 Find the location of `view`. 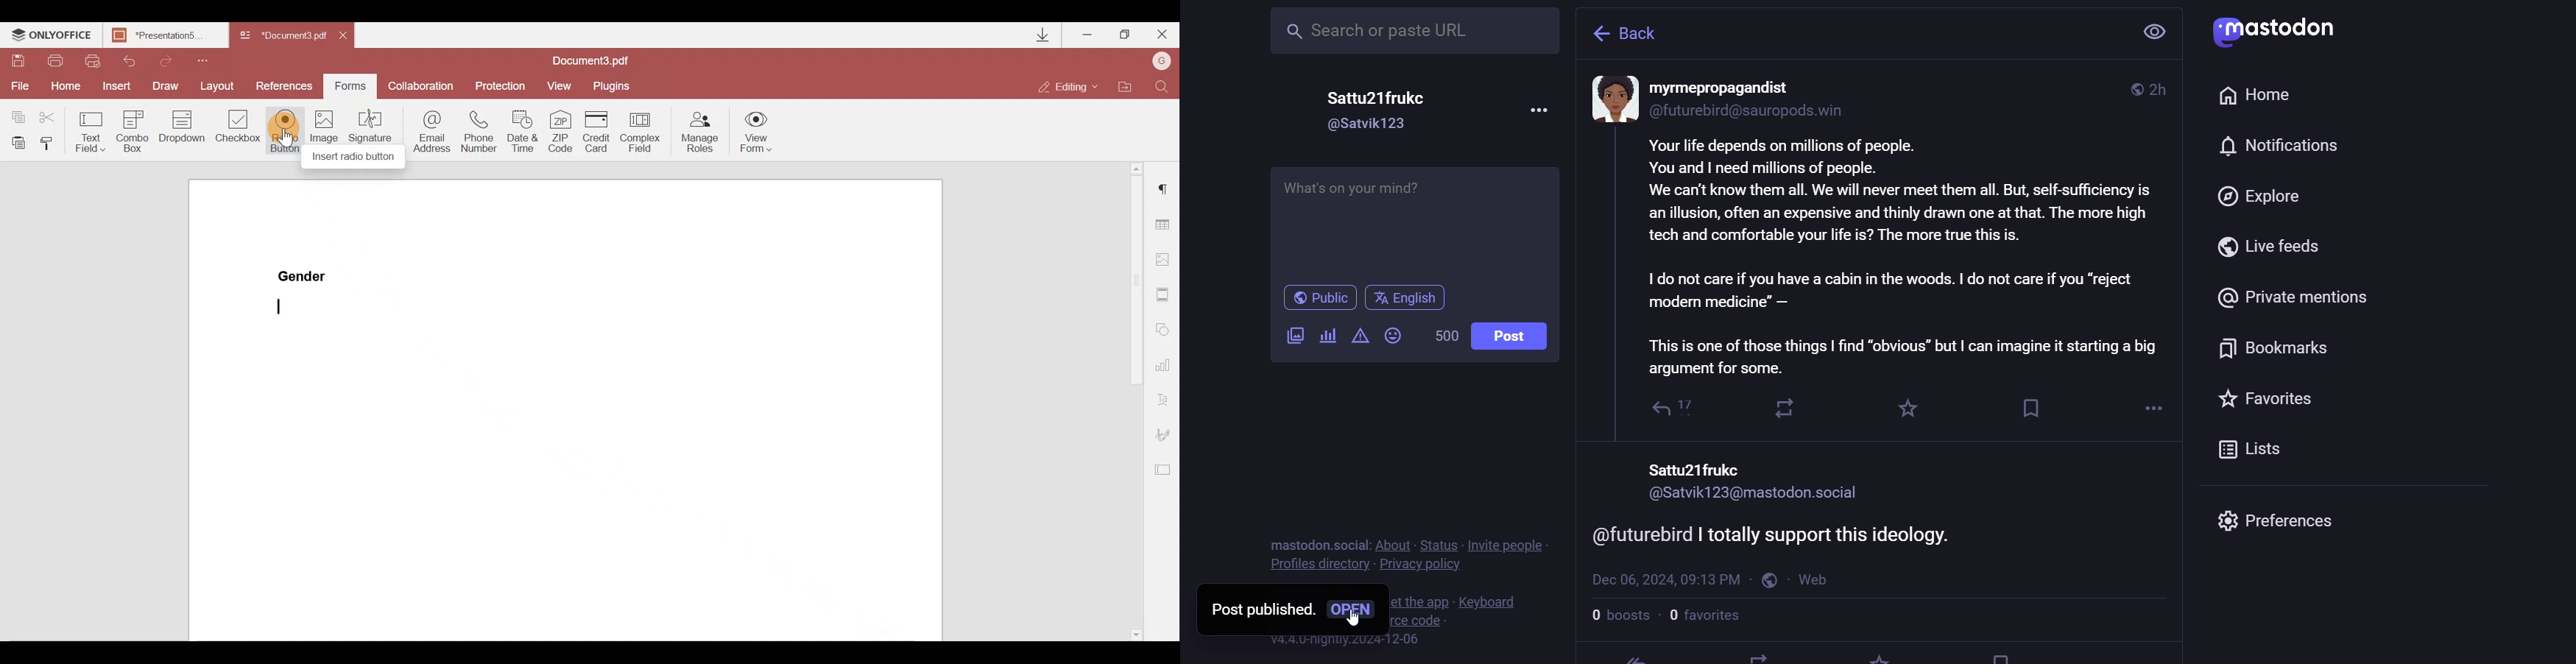

view is located at coordinates (2159, 32).